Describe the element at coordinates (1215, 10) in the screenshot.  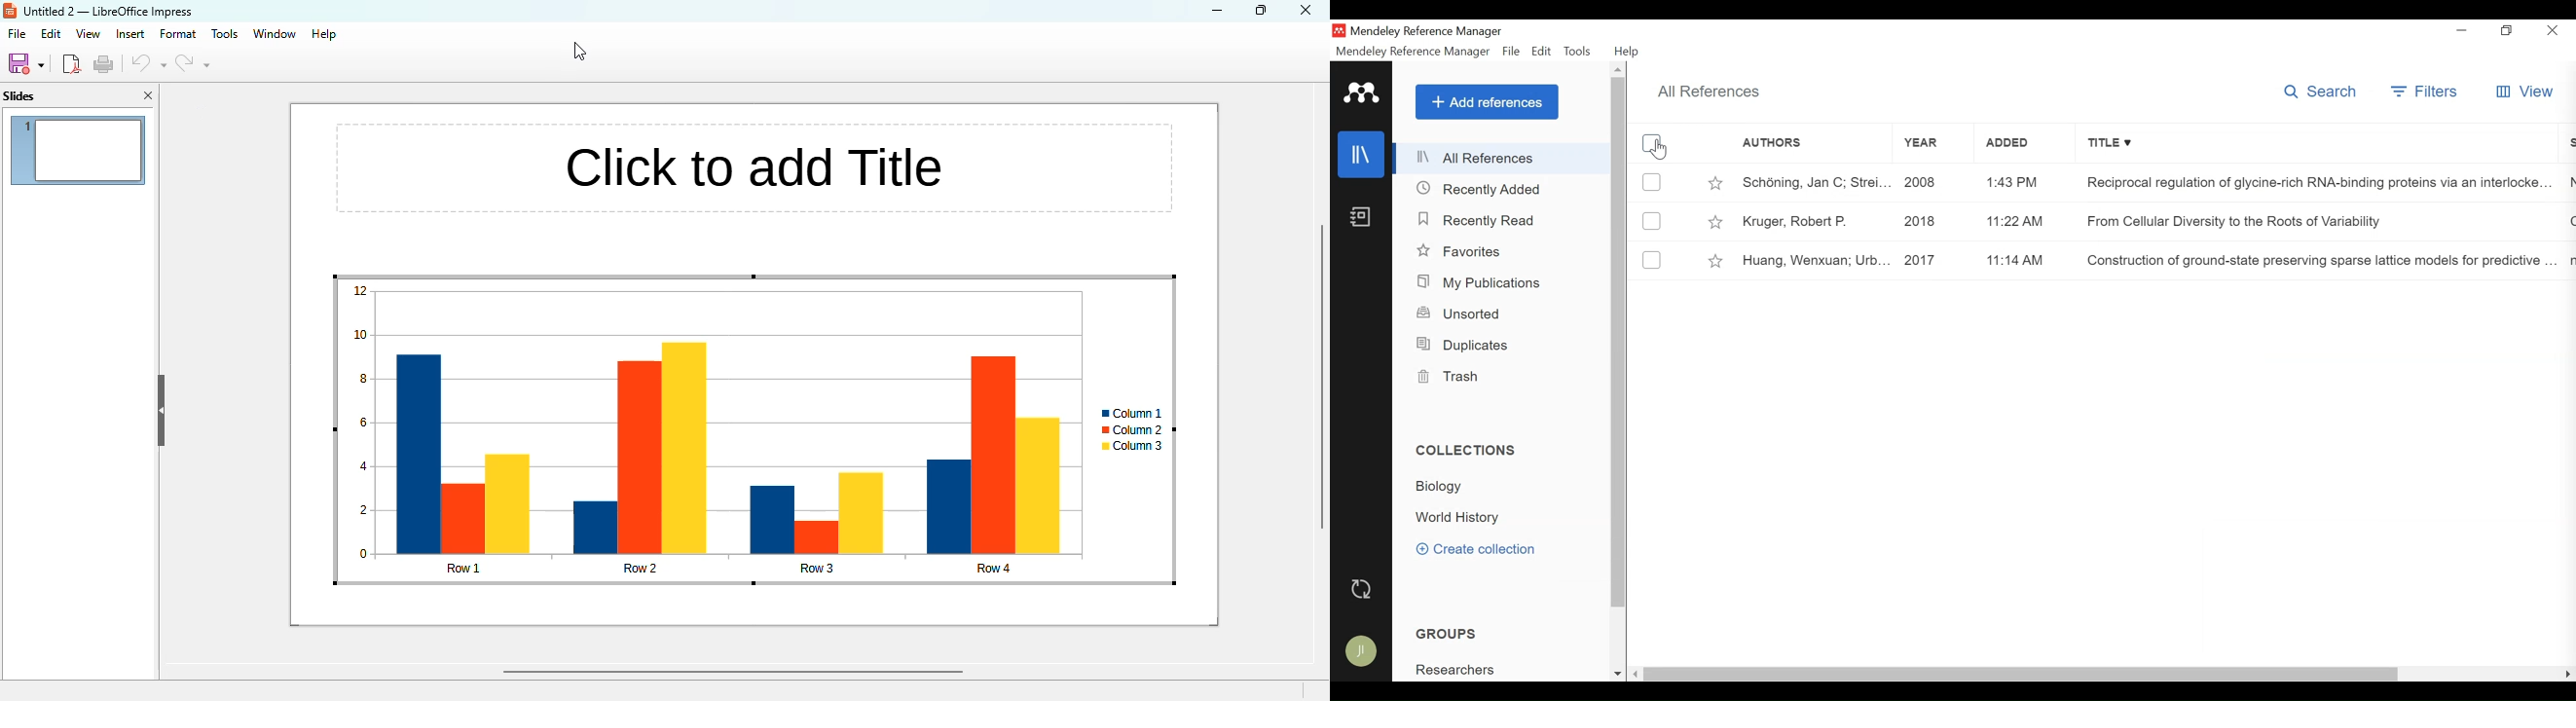
I see `minimize` at that location.